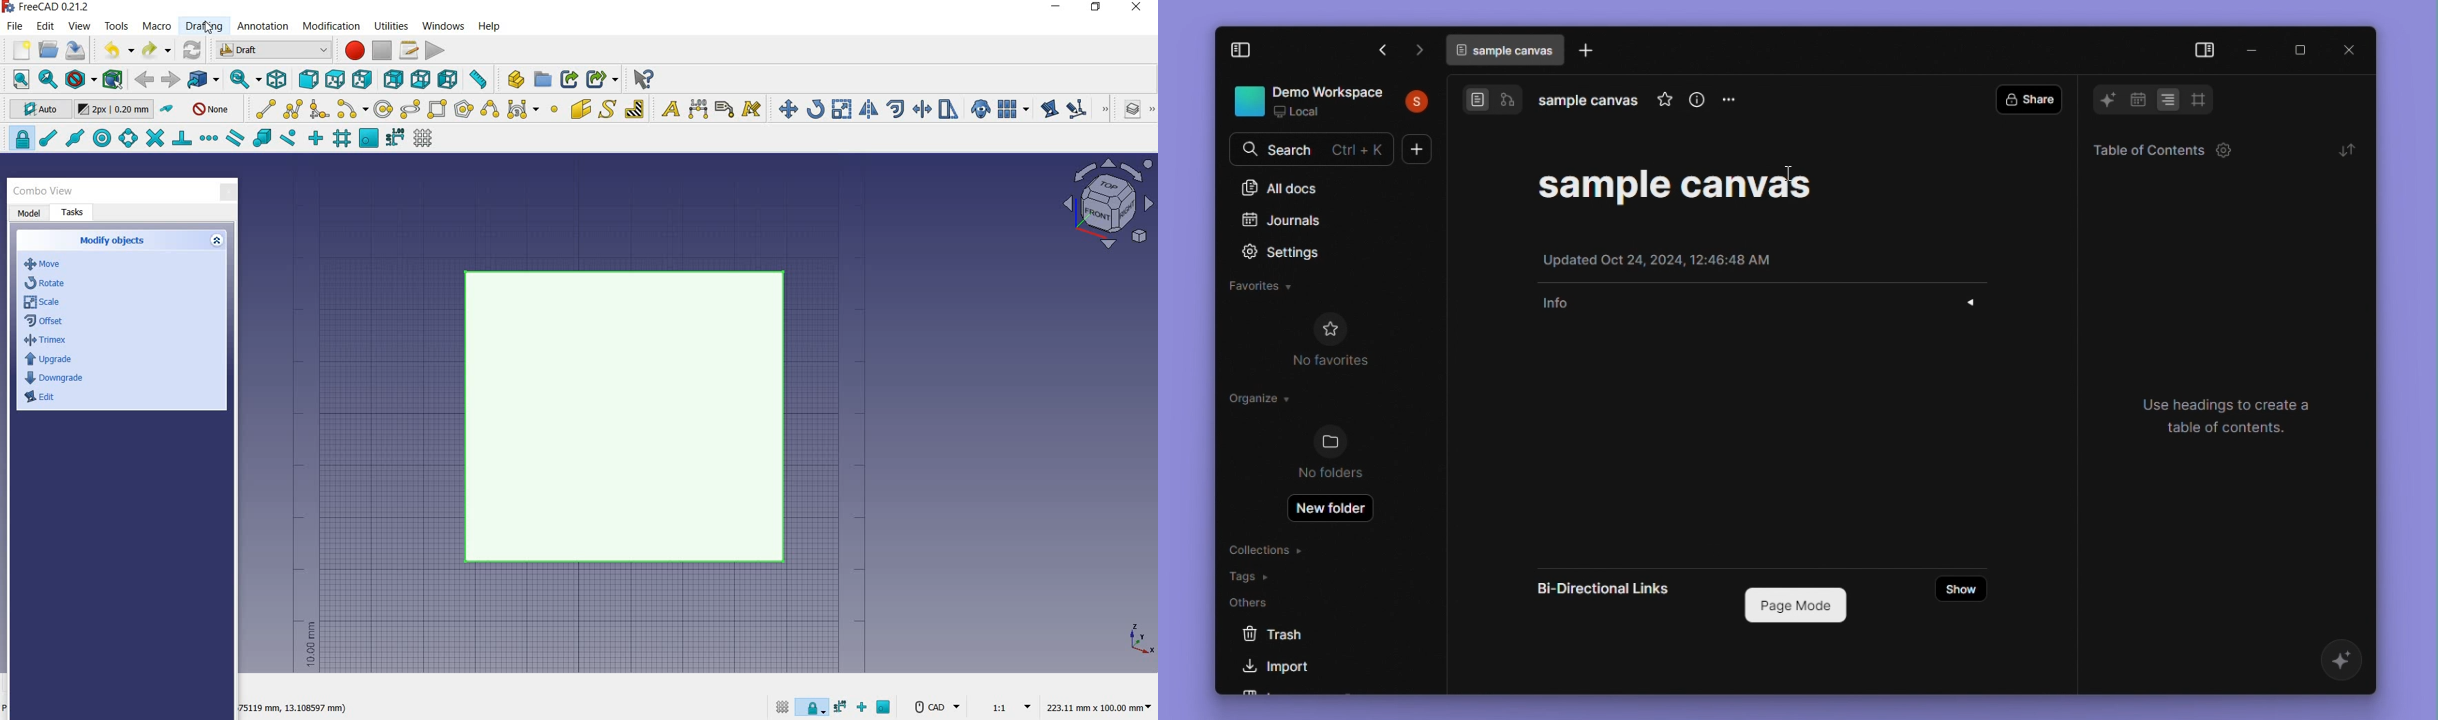  What do you see at coordinates (643, 79) in the screenshot?
I see `what's this?` at bounding box center [643, 79].